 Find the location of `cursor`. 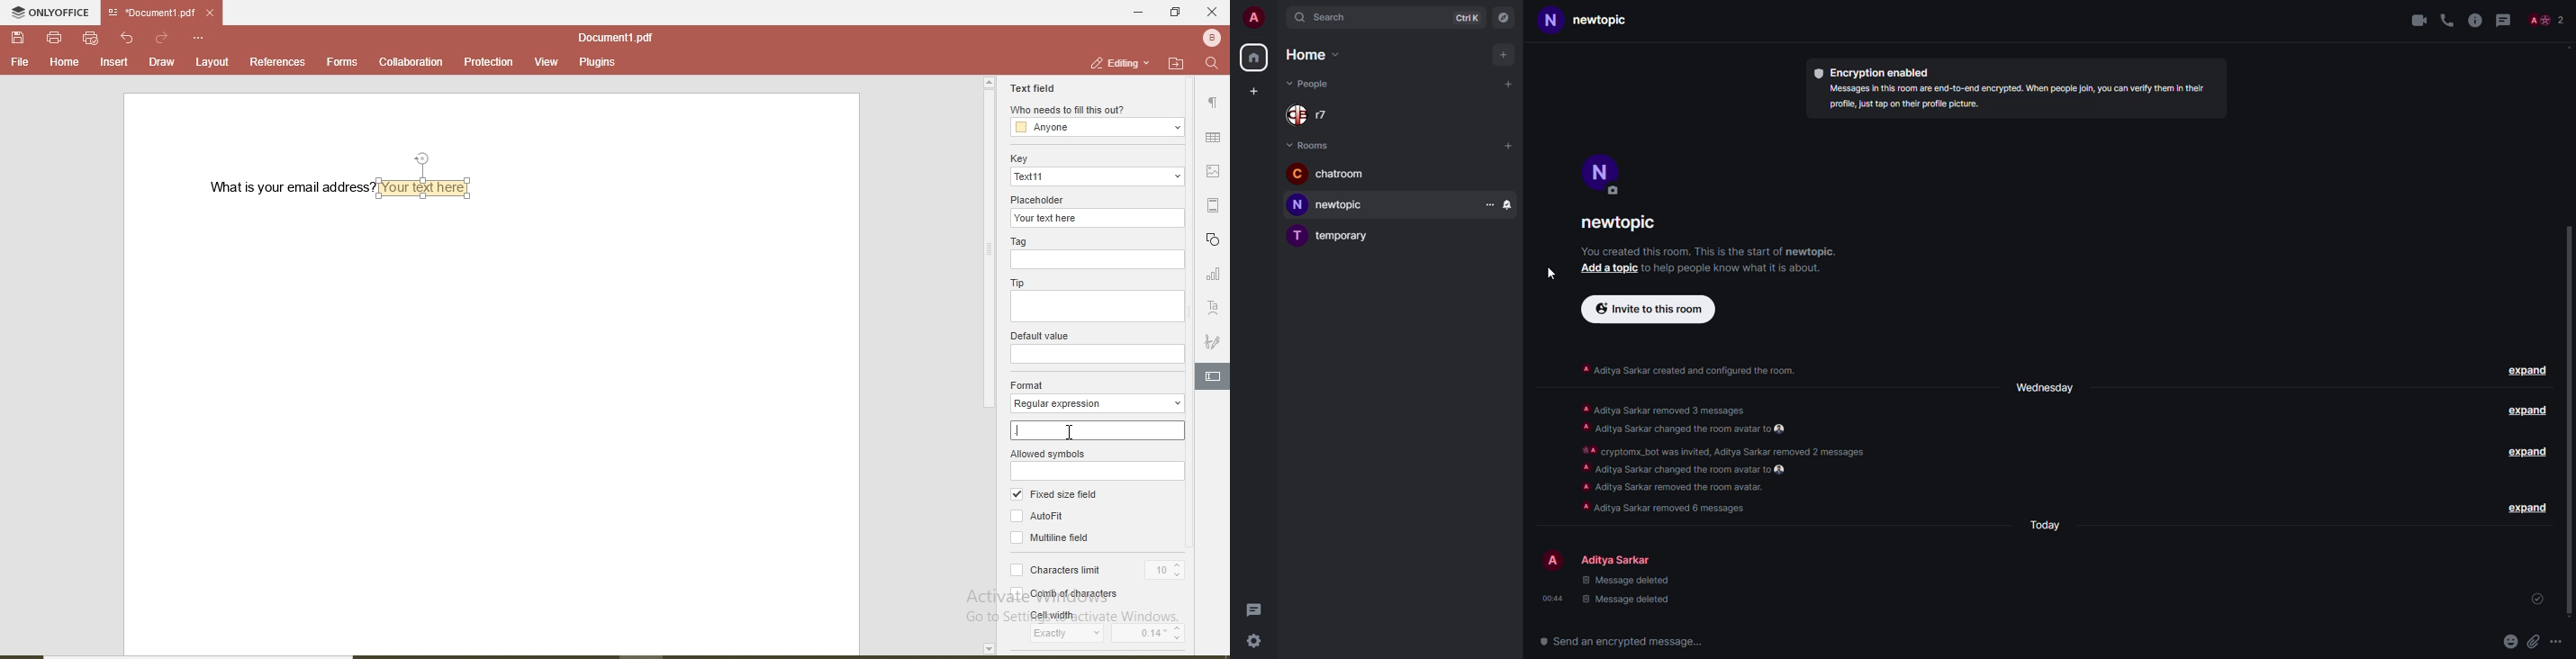

cursor is located at coordinates (1552, 274).